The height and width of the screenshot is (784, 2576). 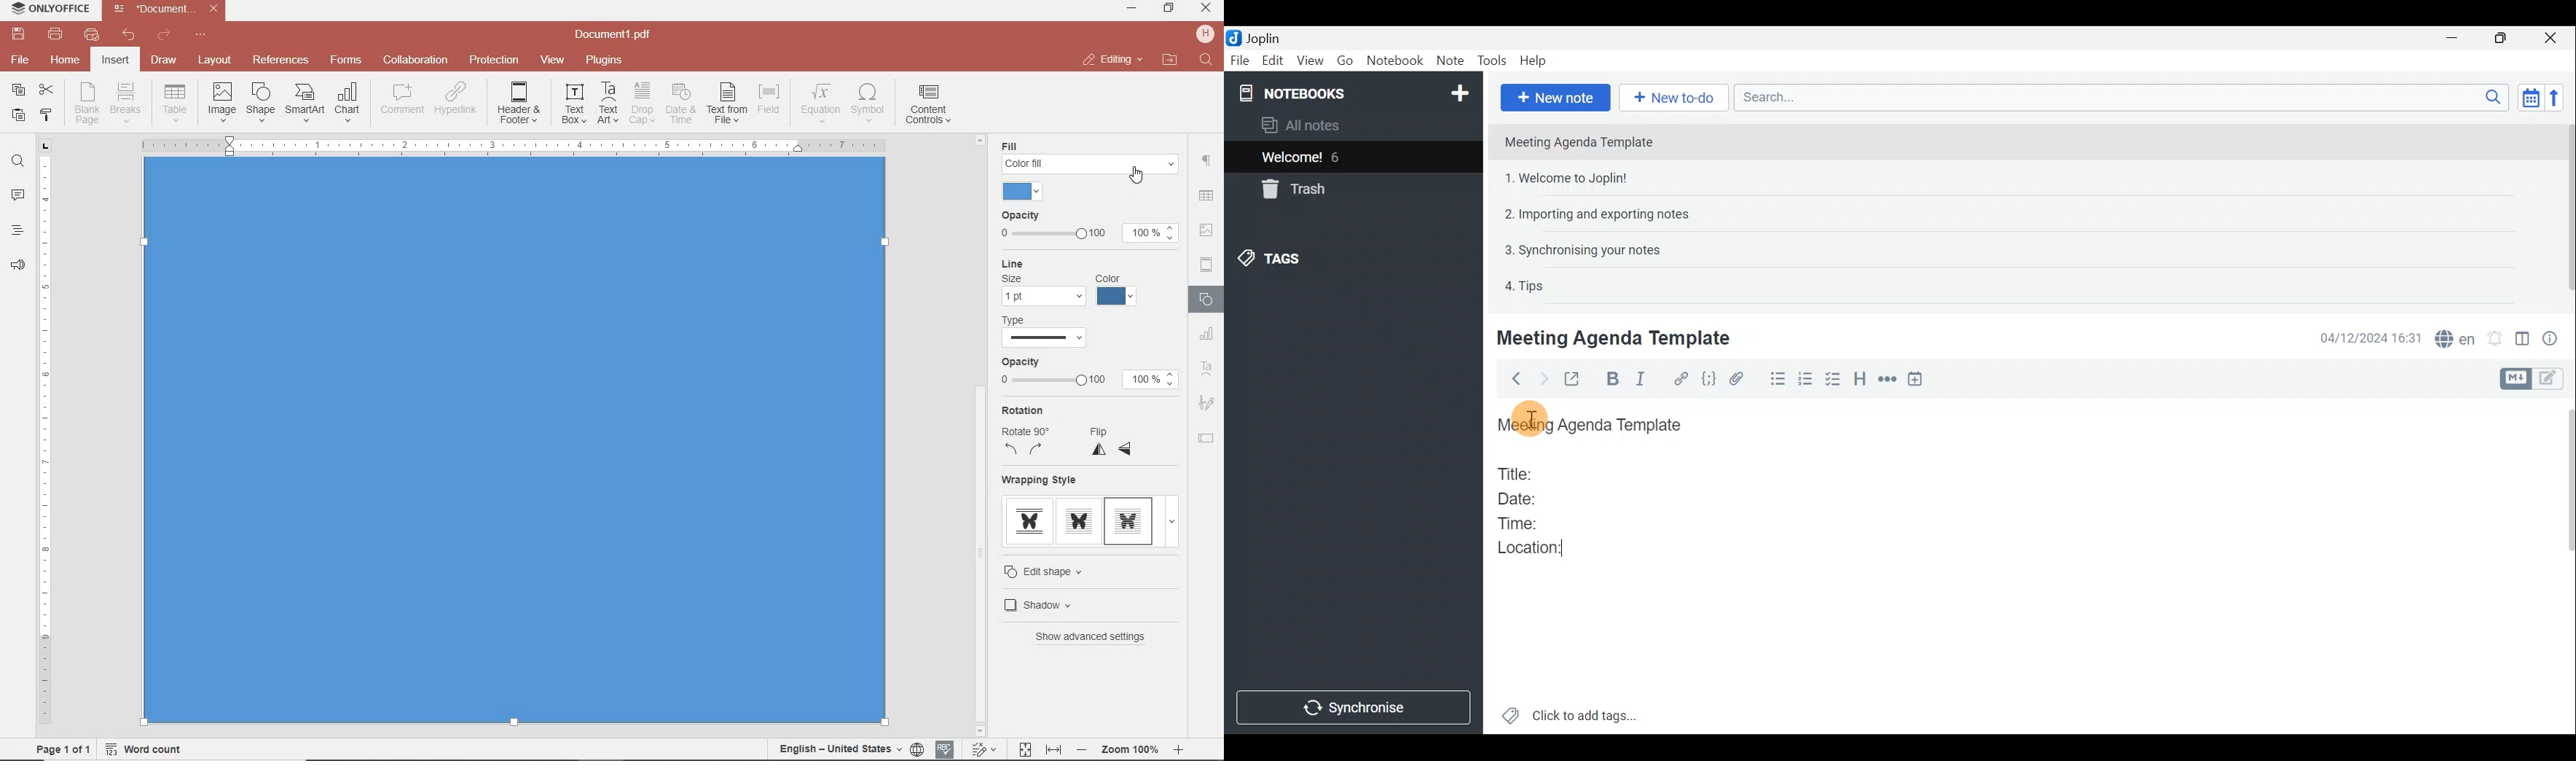 I want to click on Meeting Agenda Template, so click(x=1580, y=142).